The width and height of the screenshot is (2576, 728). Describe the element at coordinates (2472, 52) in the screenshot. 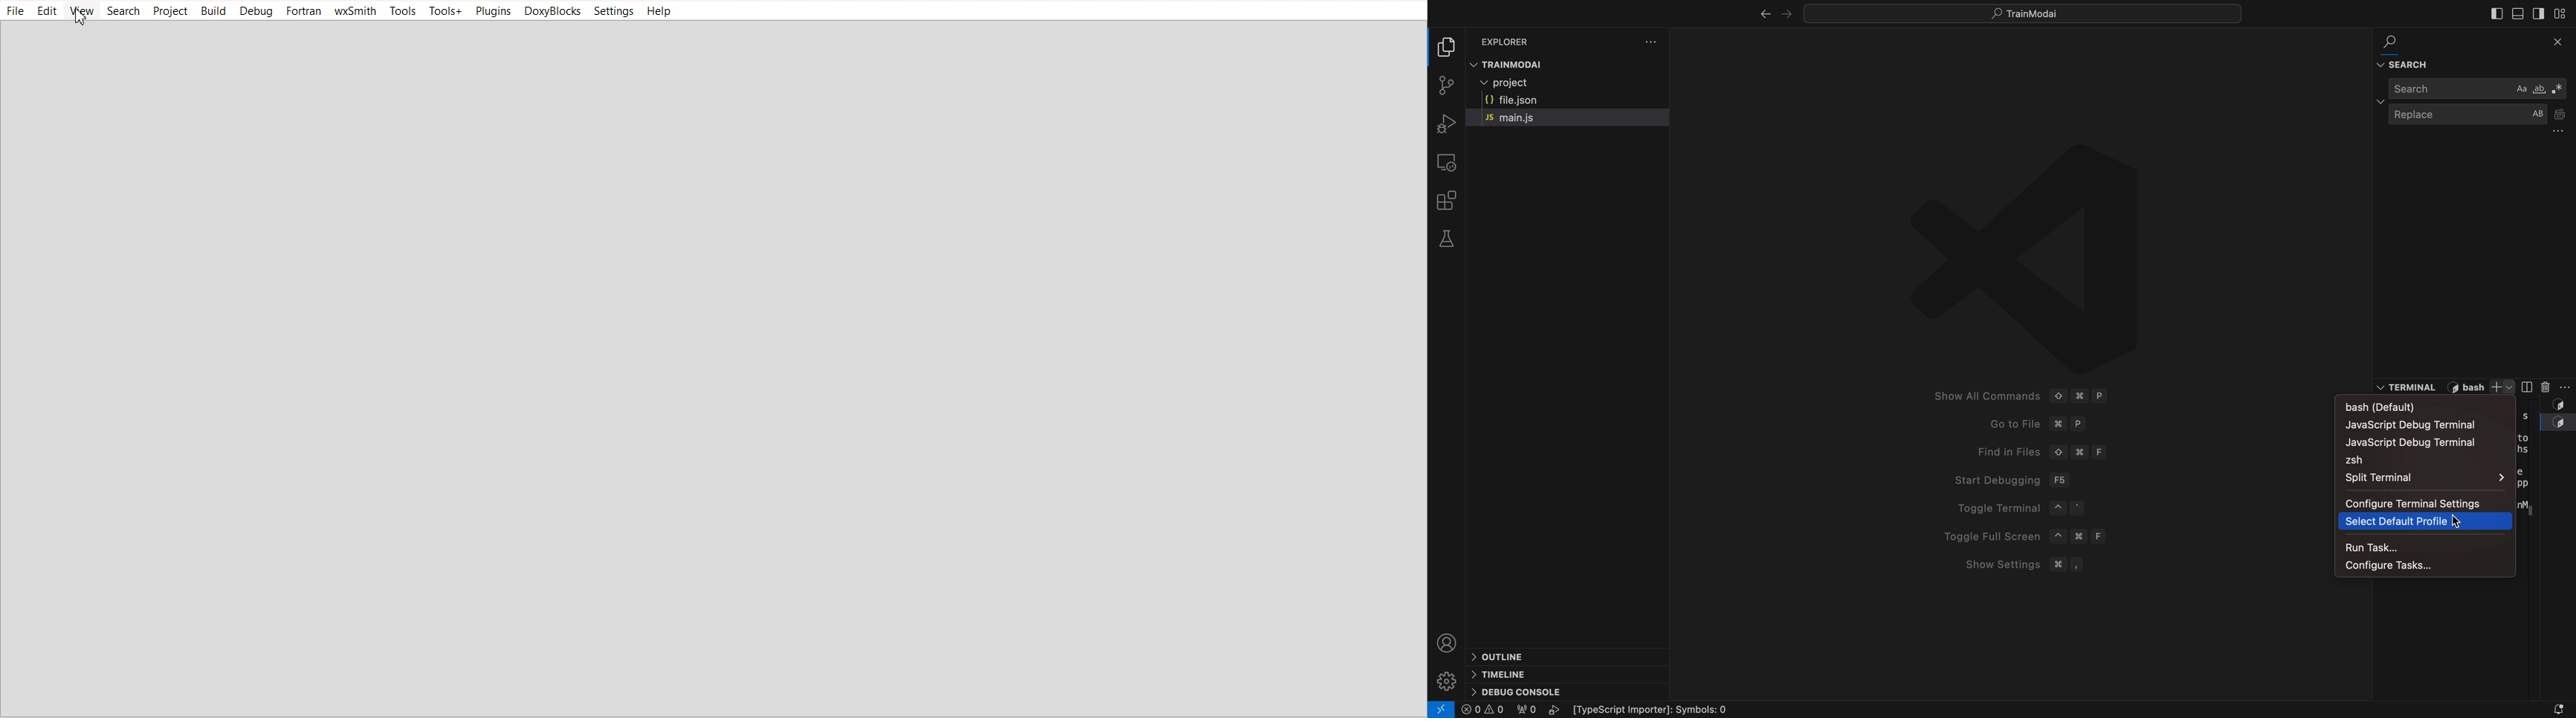

I see `find and replace` at that location.